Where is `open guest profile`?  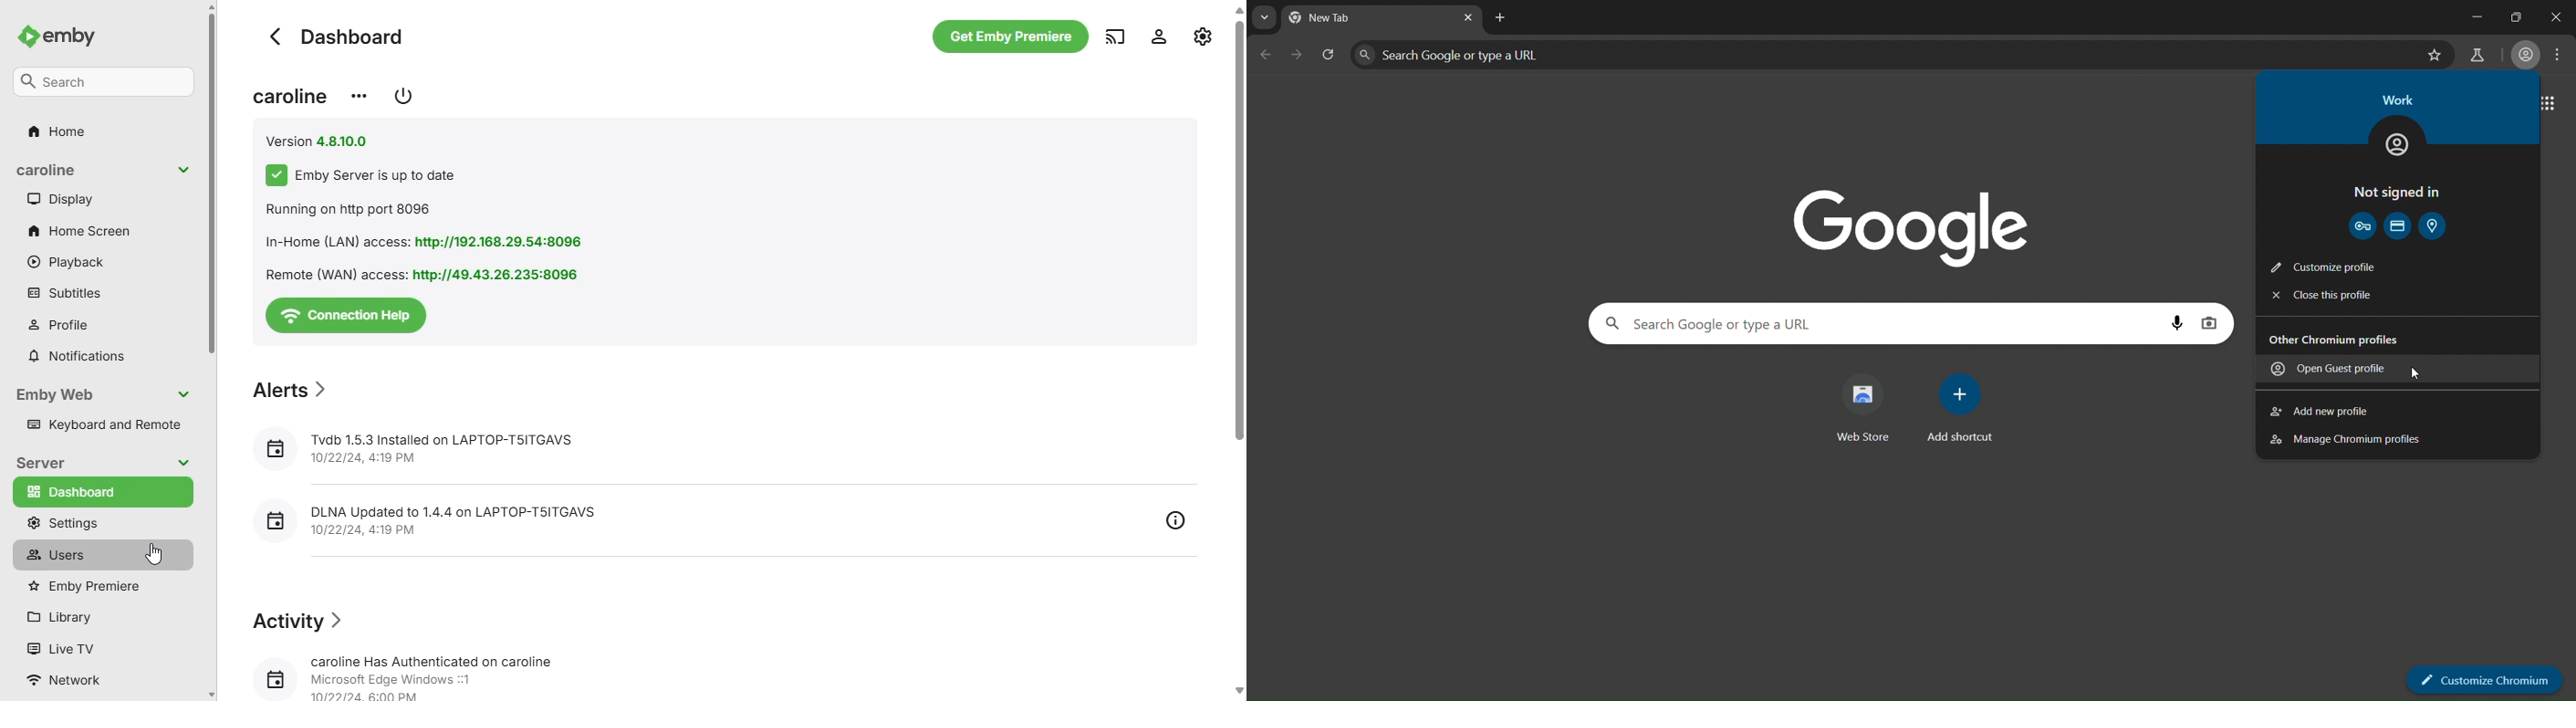 open guest profile is located at coordinates (2341, 368).